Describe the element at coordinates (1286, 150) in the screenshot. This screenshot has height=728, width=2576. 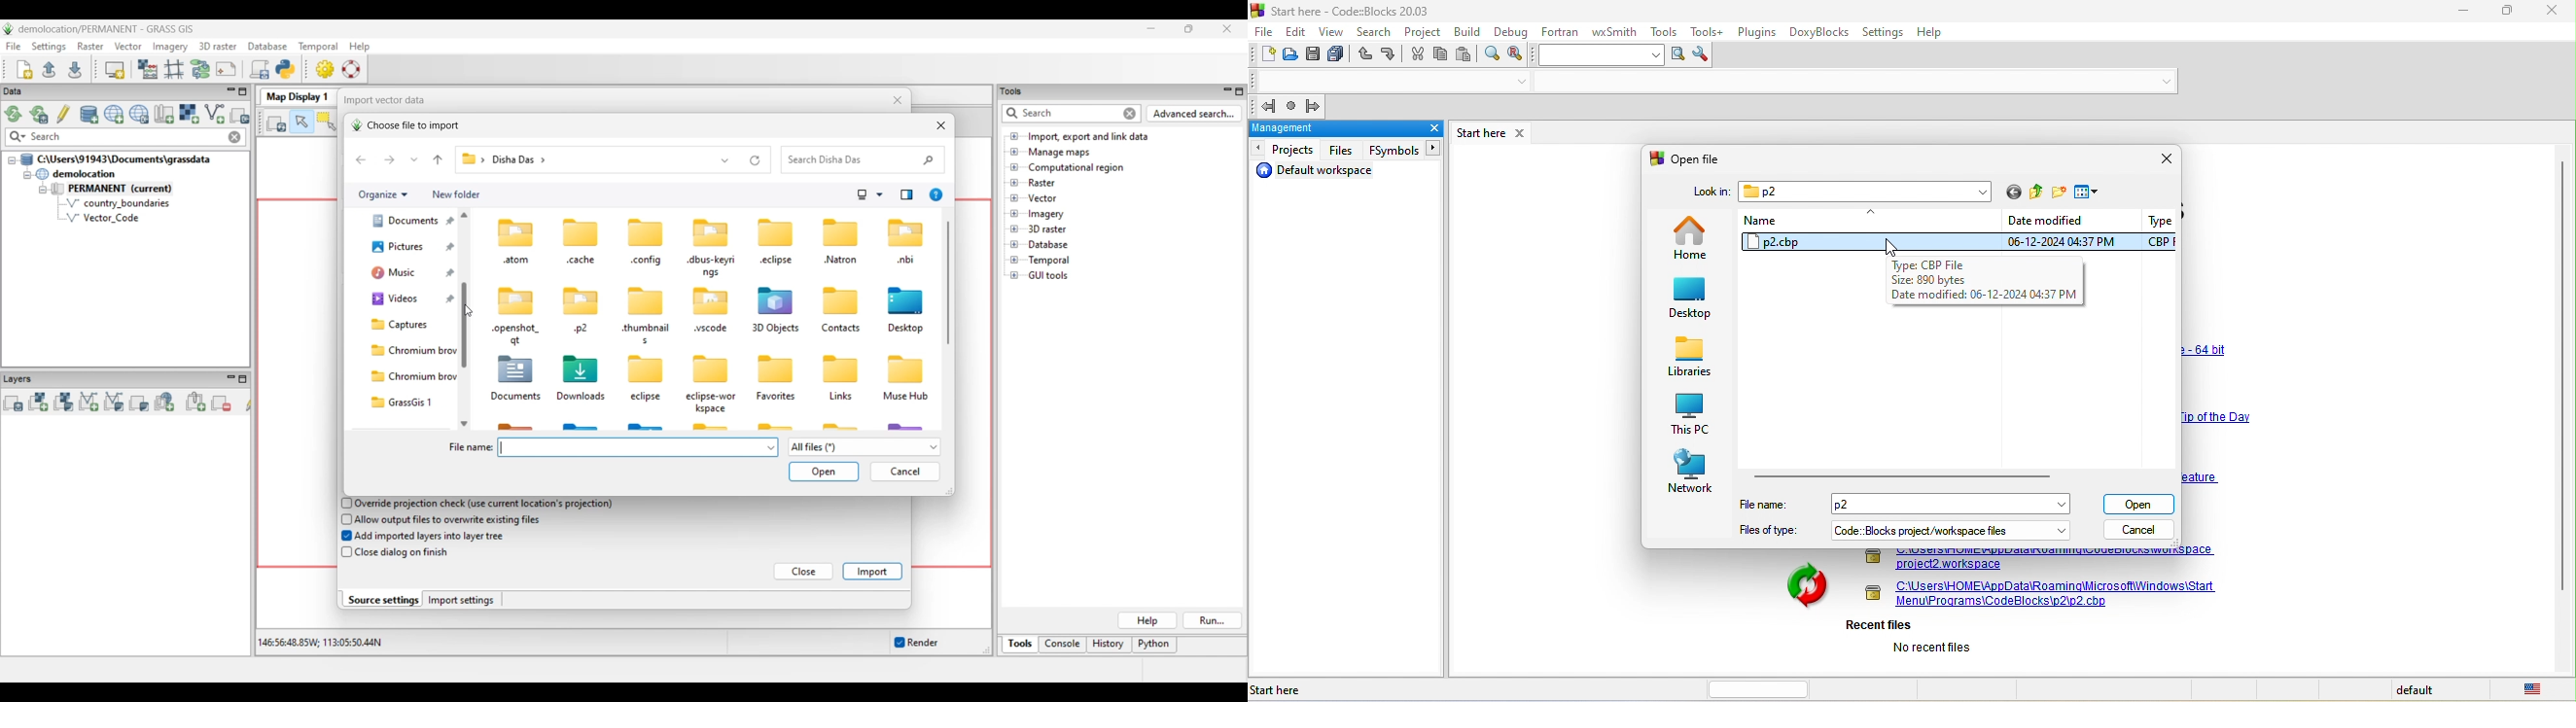
I see `projects` at that location.